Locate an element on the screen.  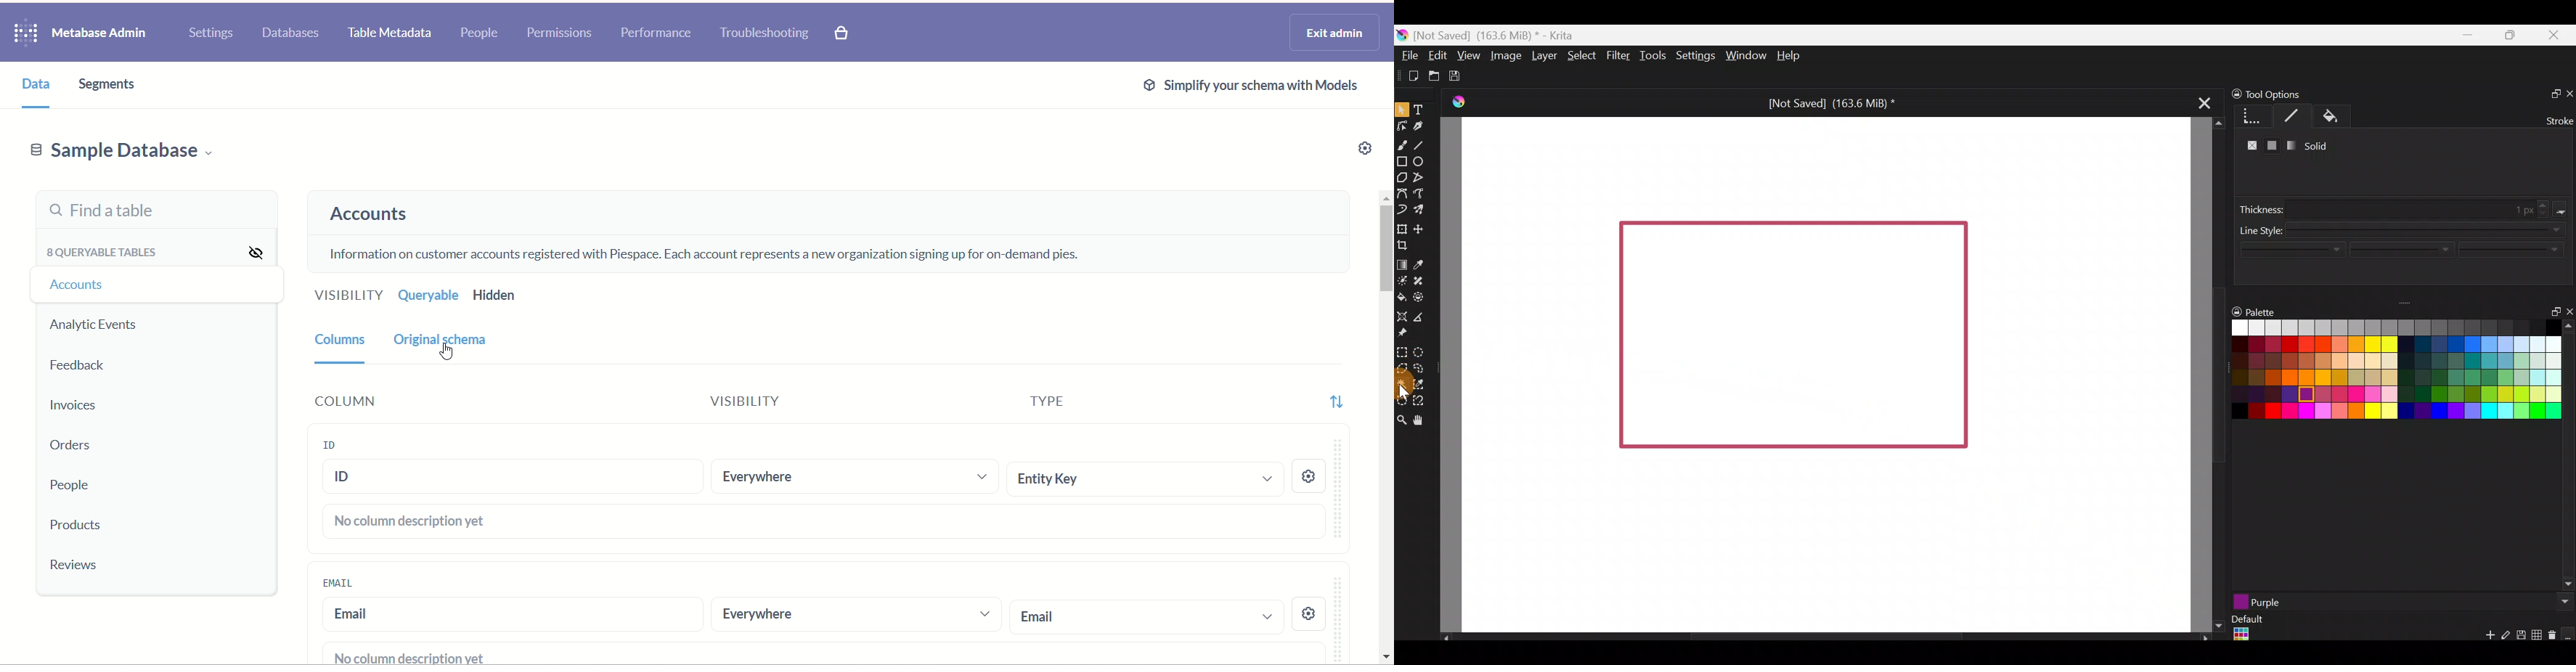
type is located at coordinates (1051, 403).